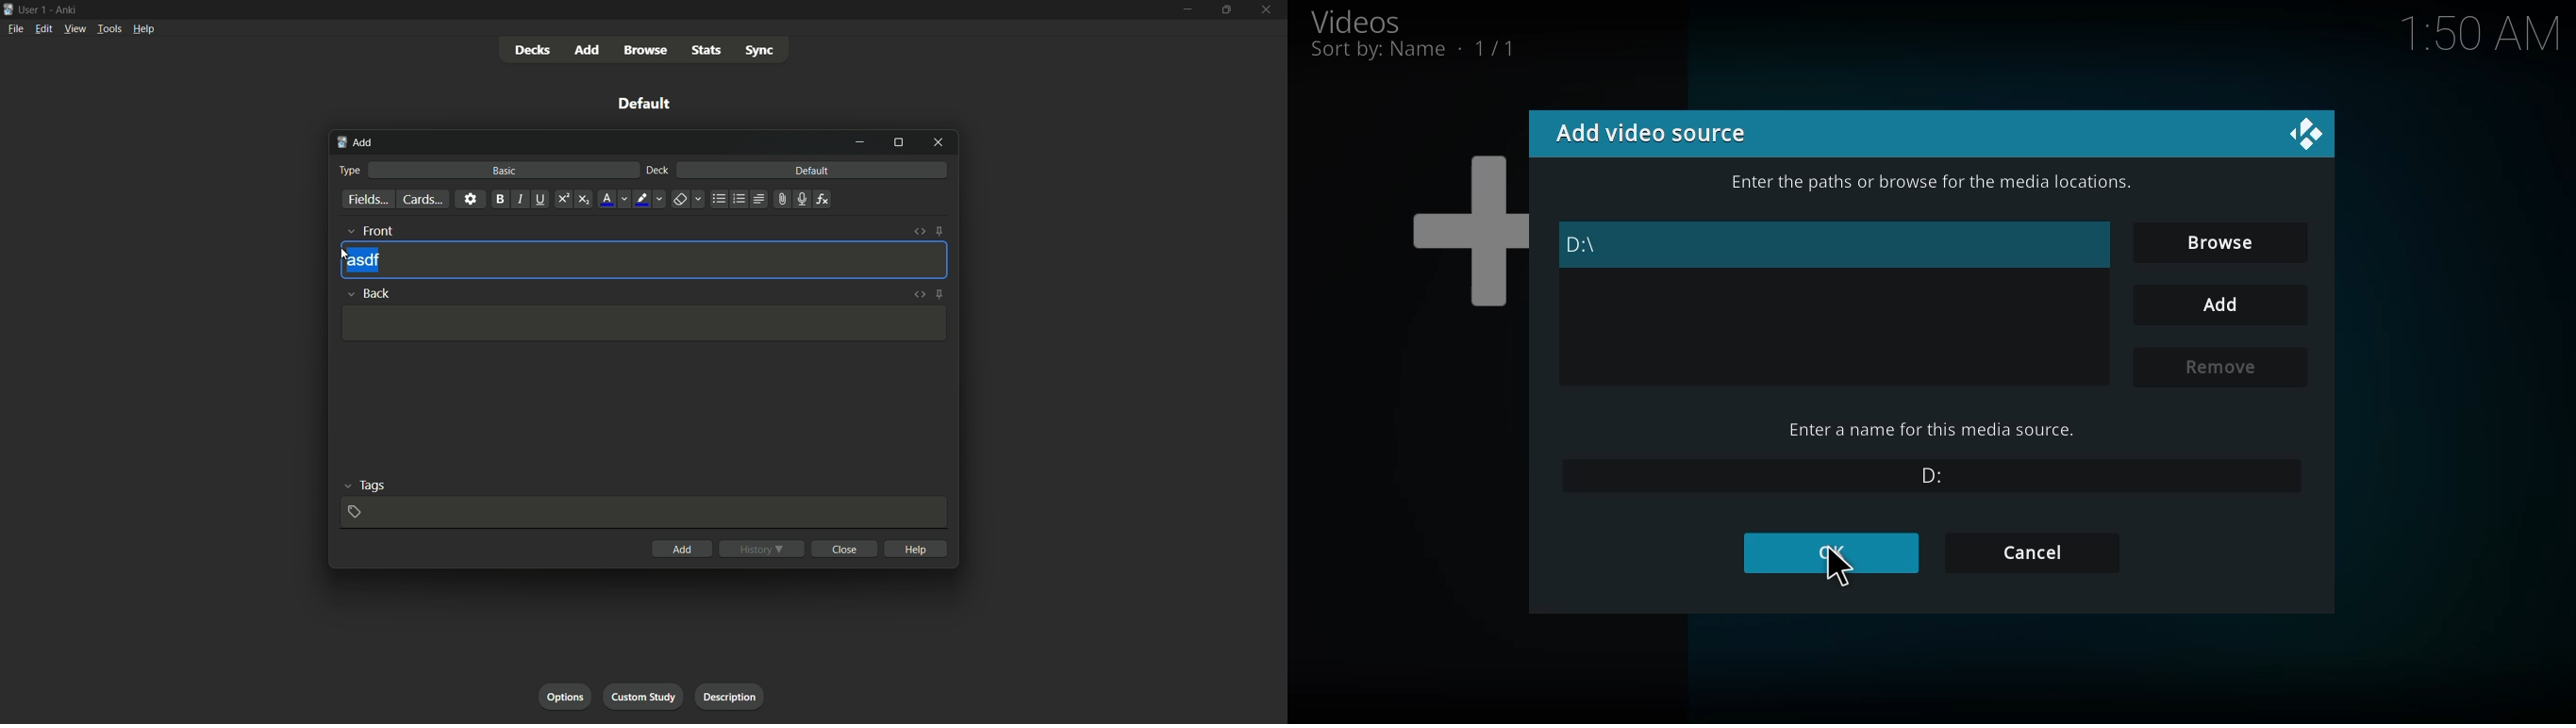  What do you see at coordinates (1265, 9) in the screenshot?
I see `close` at bounding box center [1265, 9].